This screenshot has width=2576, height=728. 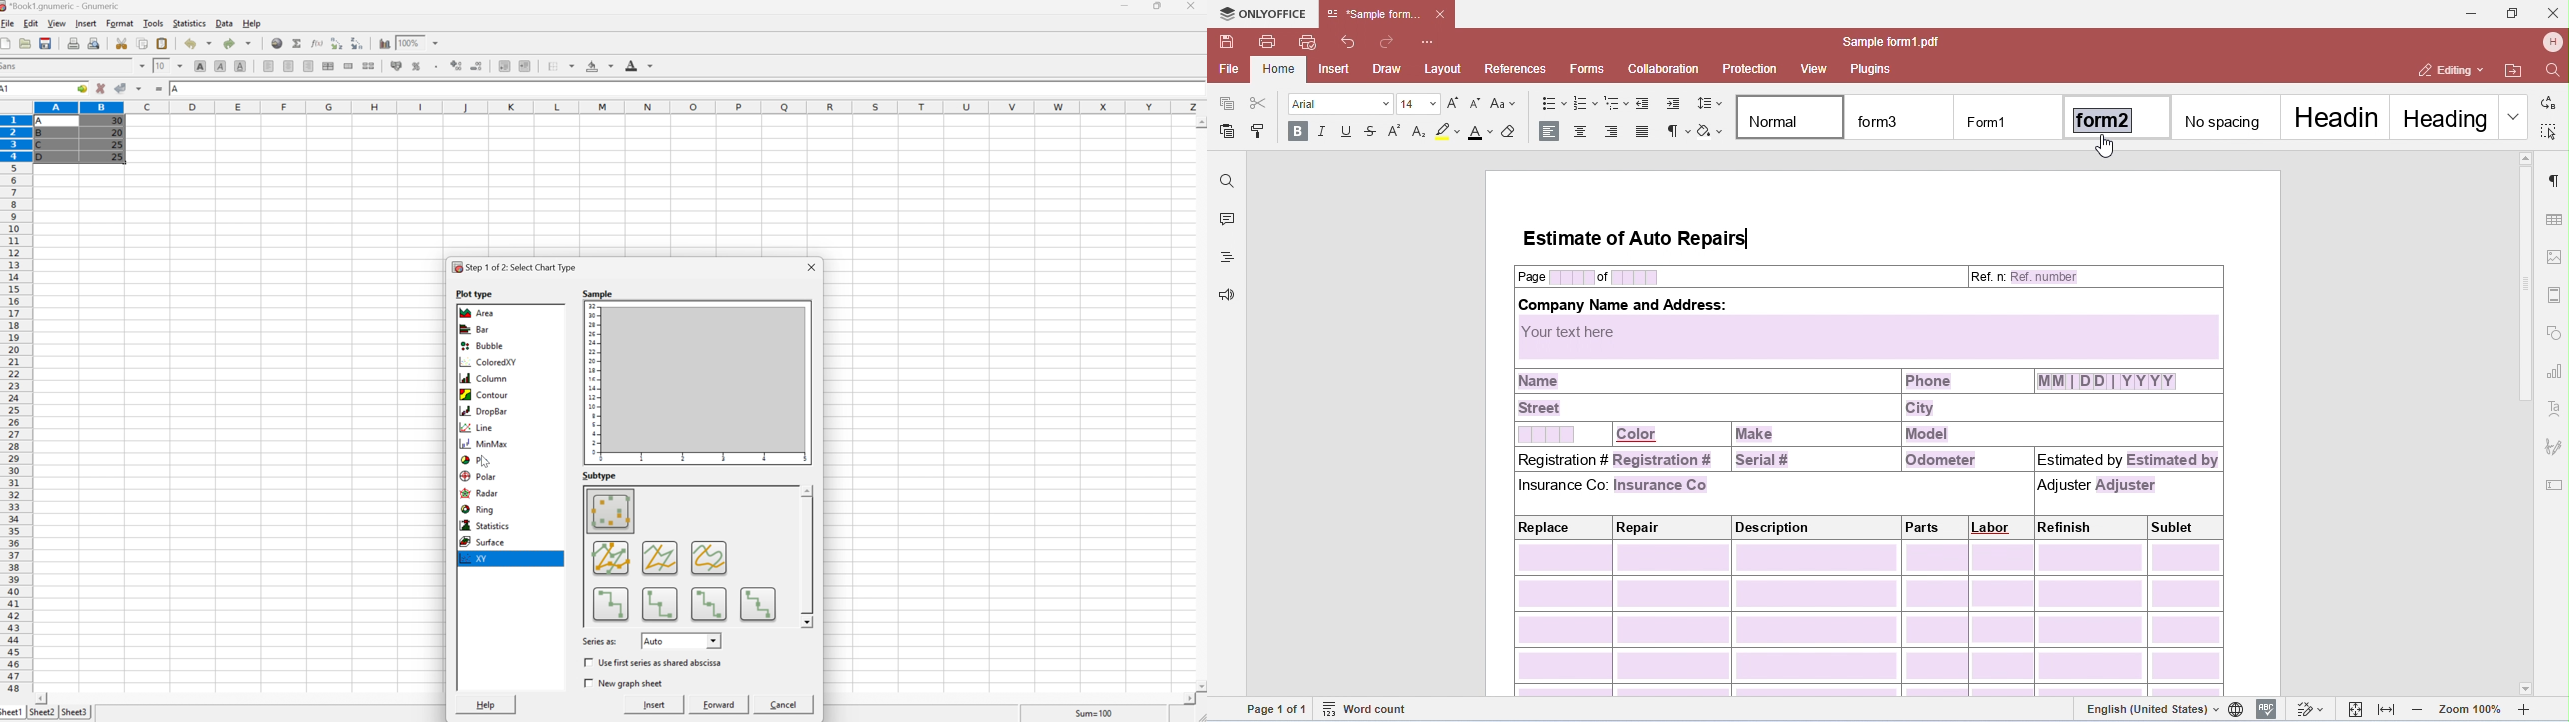 What do you see at coordinates (223, 23) in the screenshot?
I see `Data` at bounding box center [223, 23].